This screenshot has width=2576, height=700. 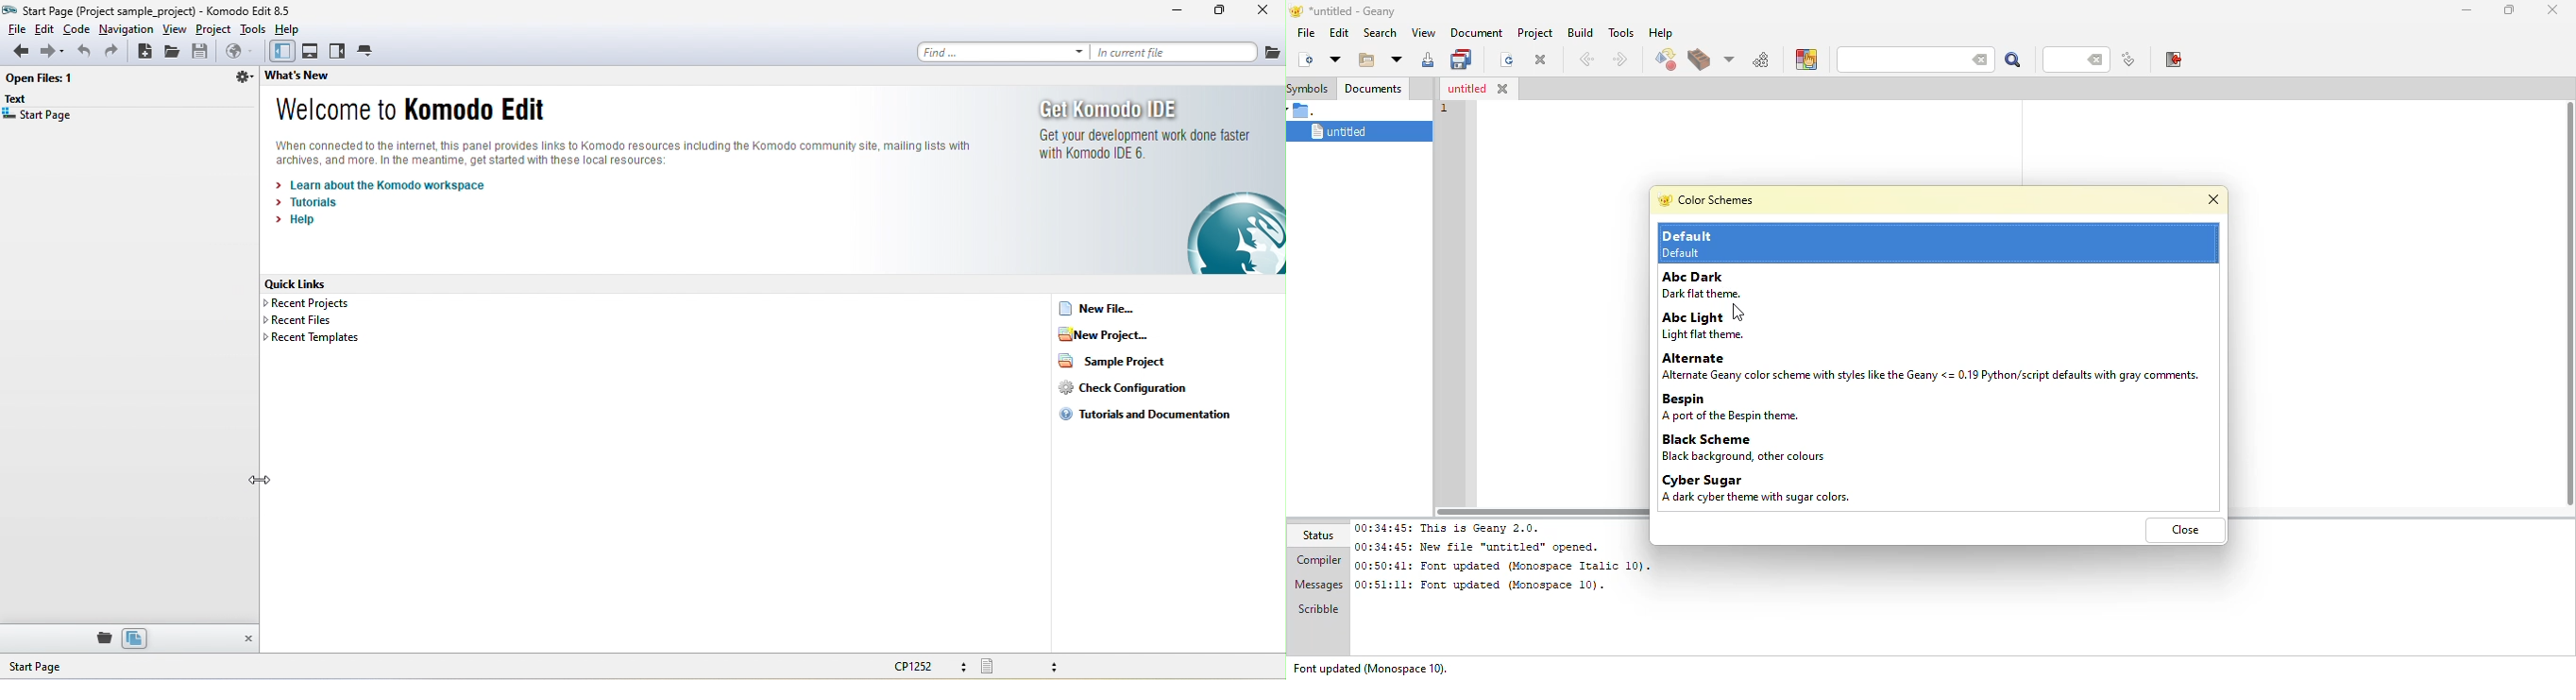 I want to click on get komodo ide, so click(x=1145, y=137).